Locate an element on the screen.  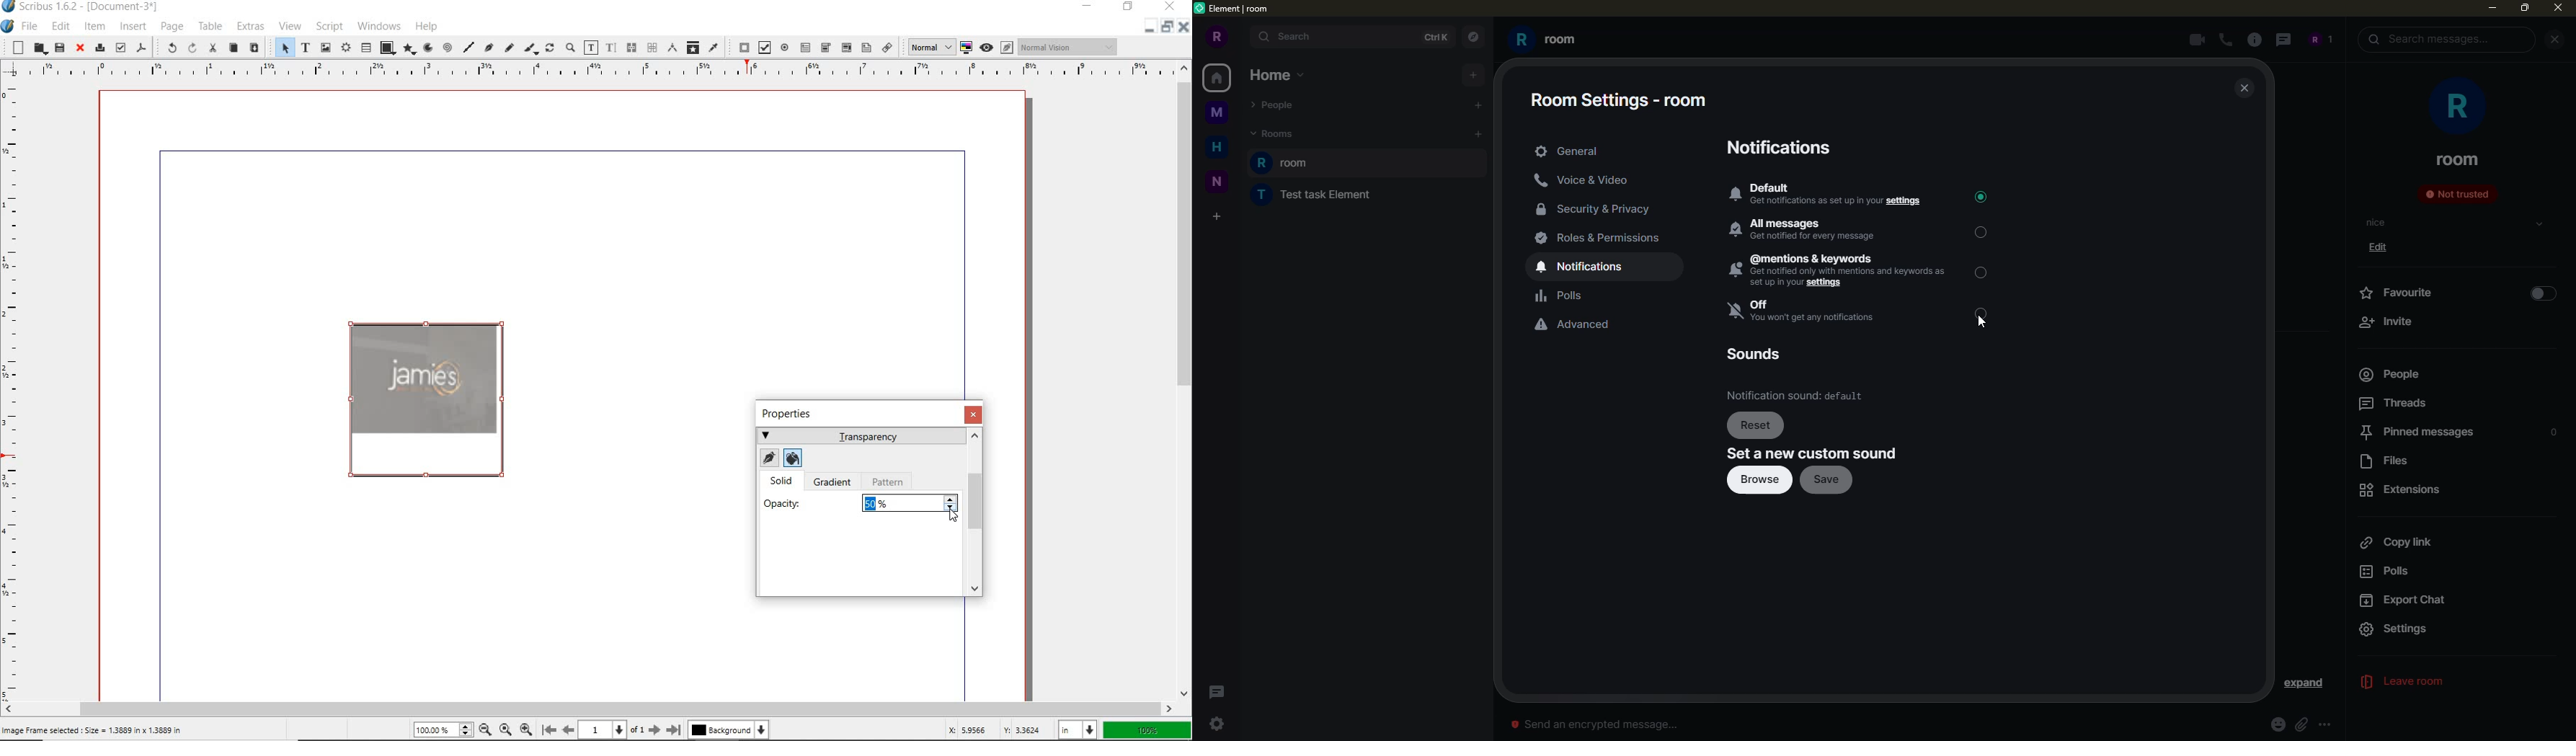
render frame is located at coordinates (346, 48).